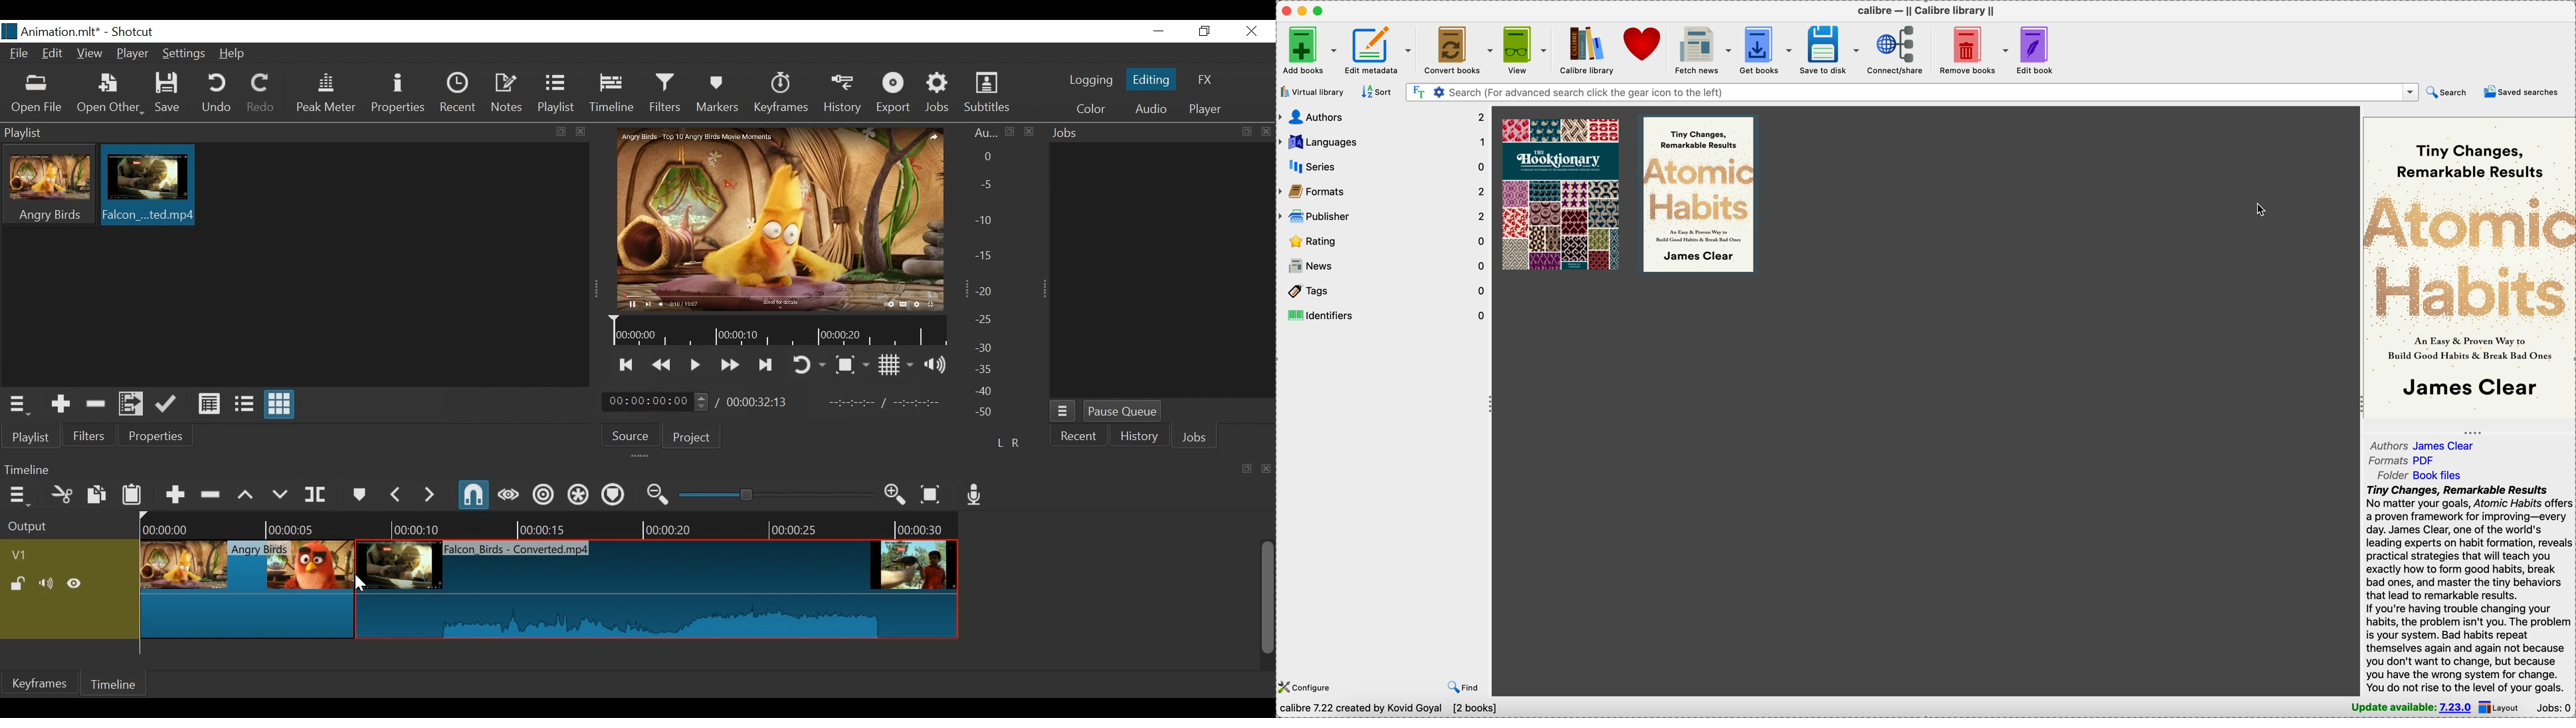 The width and height of the screenshot is (2576, 728). Describe the element at coordinates (244, 405) in the screenshot. I see `View as File` at that location.